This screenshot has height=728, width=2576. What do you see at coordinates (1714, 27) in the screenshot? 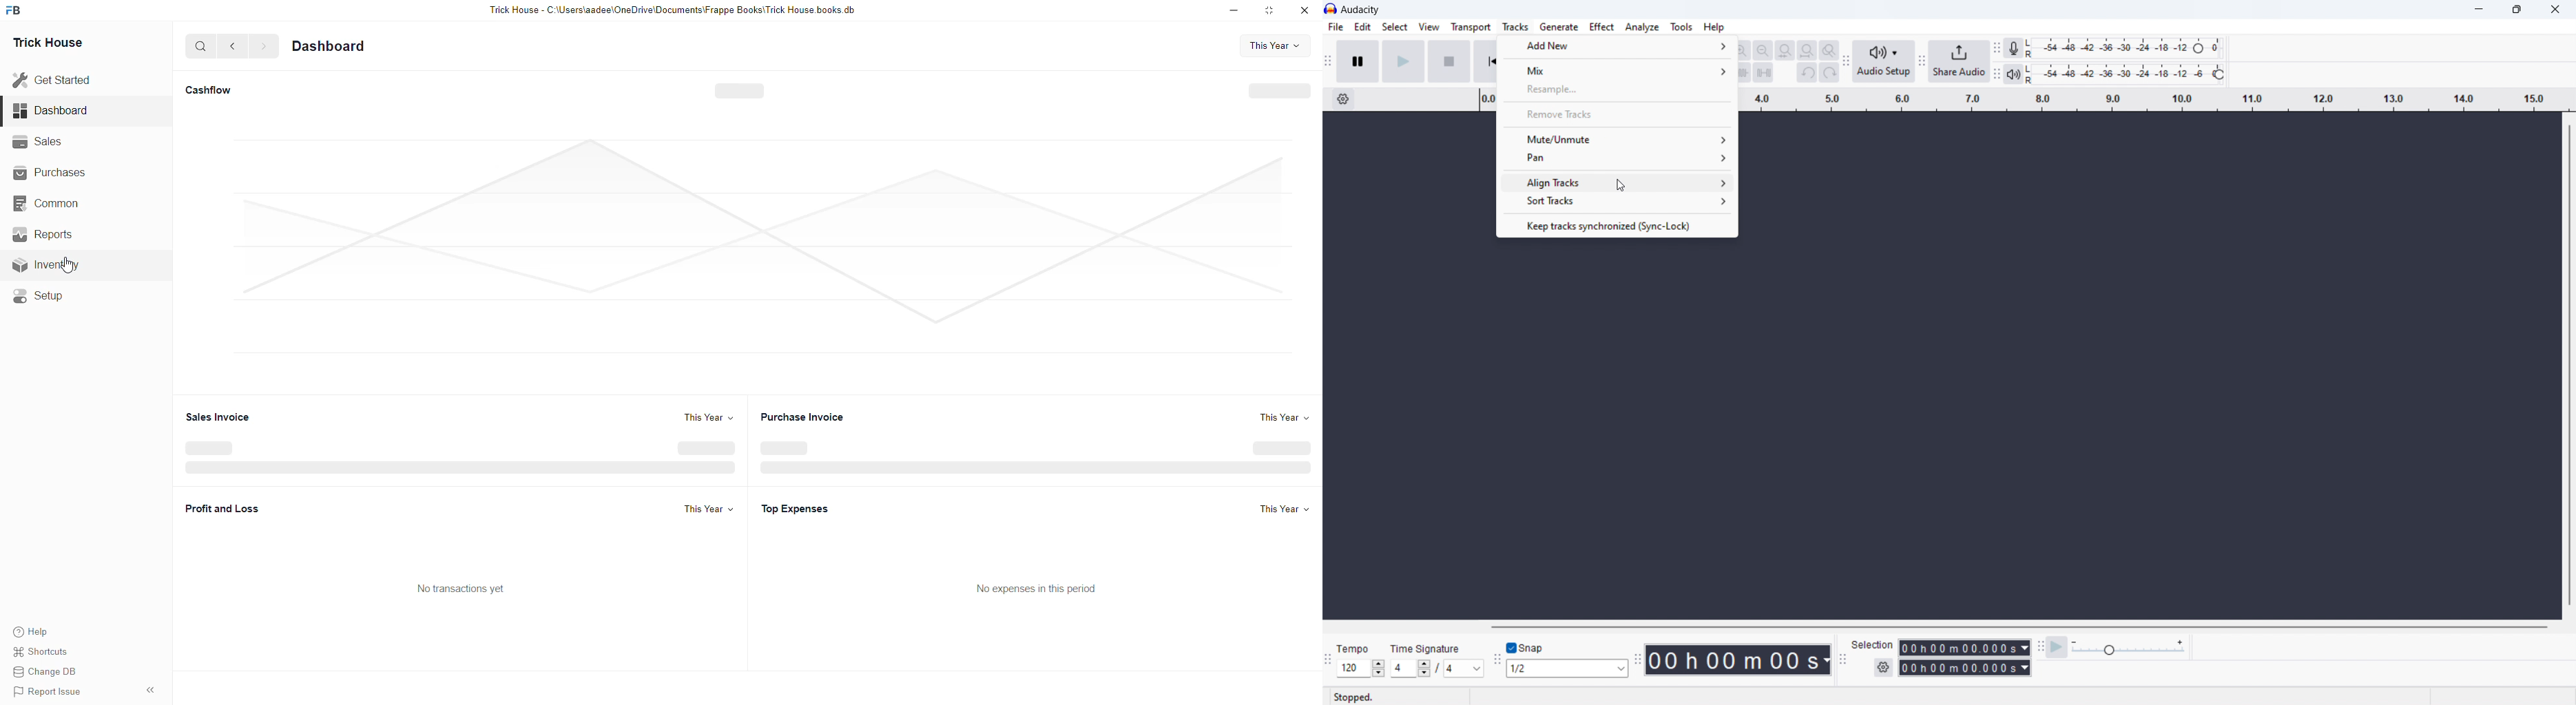
I see `help` at bounding box center [1714, 27].